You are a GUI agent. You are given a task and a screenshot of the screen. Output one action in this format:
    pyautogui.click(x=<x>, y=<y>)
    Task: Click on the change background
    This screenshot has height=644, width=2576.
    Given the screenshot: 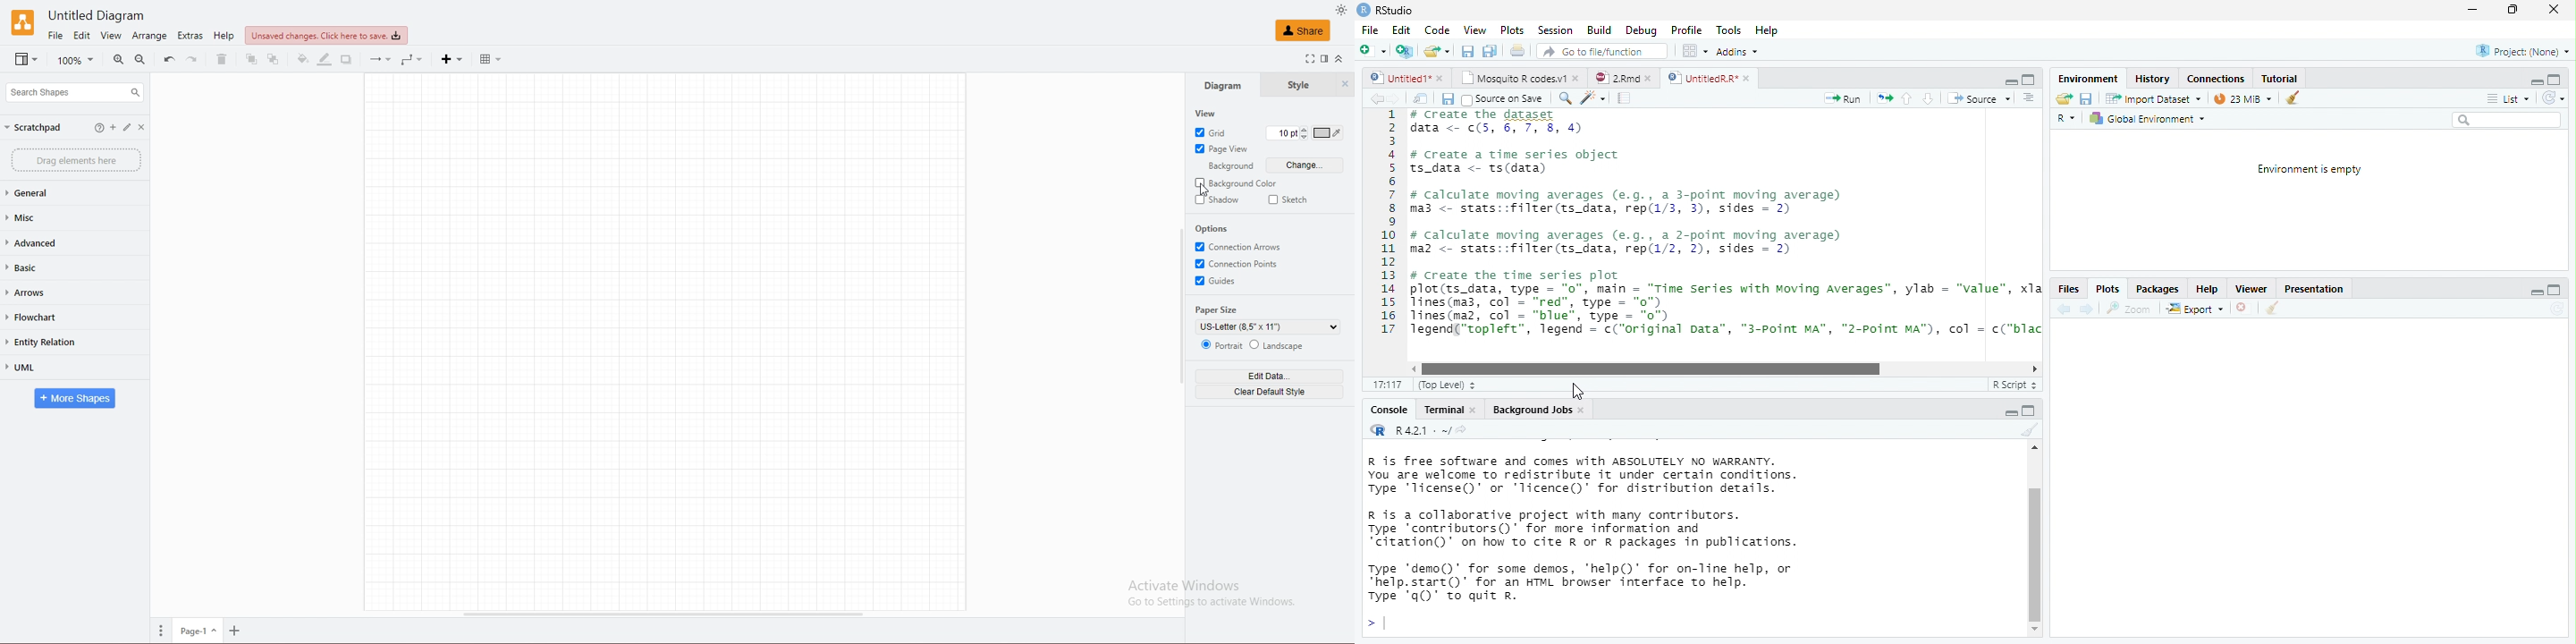 What is the action you would take?
    pyautogui.click(x=1307, y=165)
    